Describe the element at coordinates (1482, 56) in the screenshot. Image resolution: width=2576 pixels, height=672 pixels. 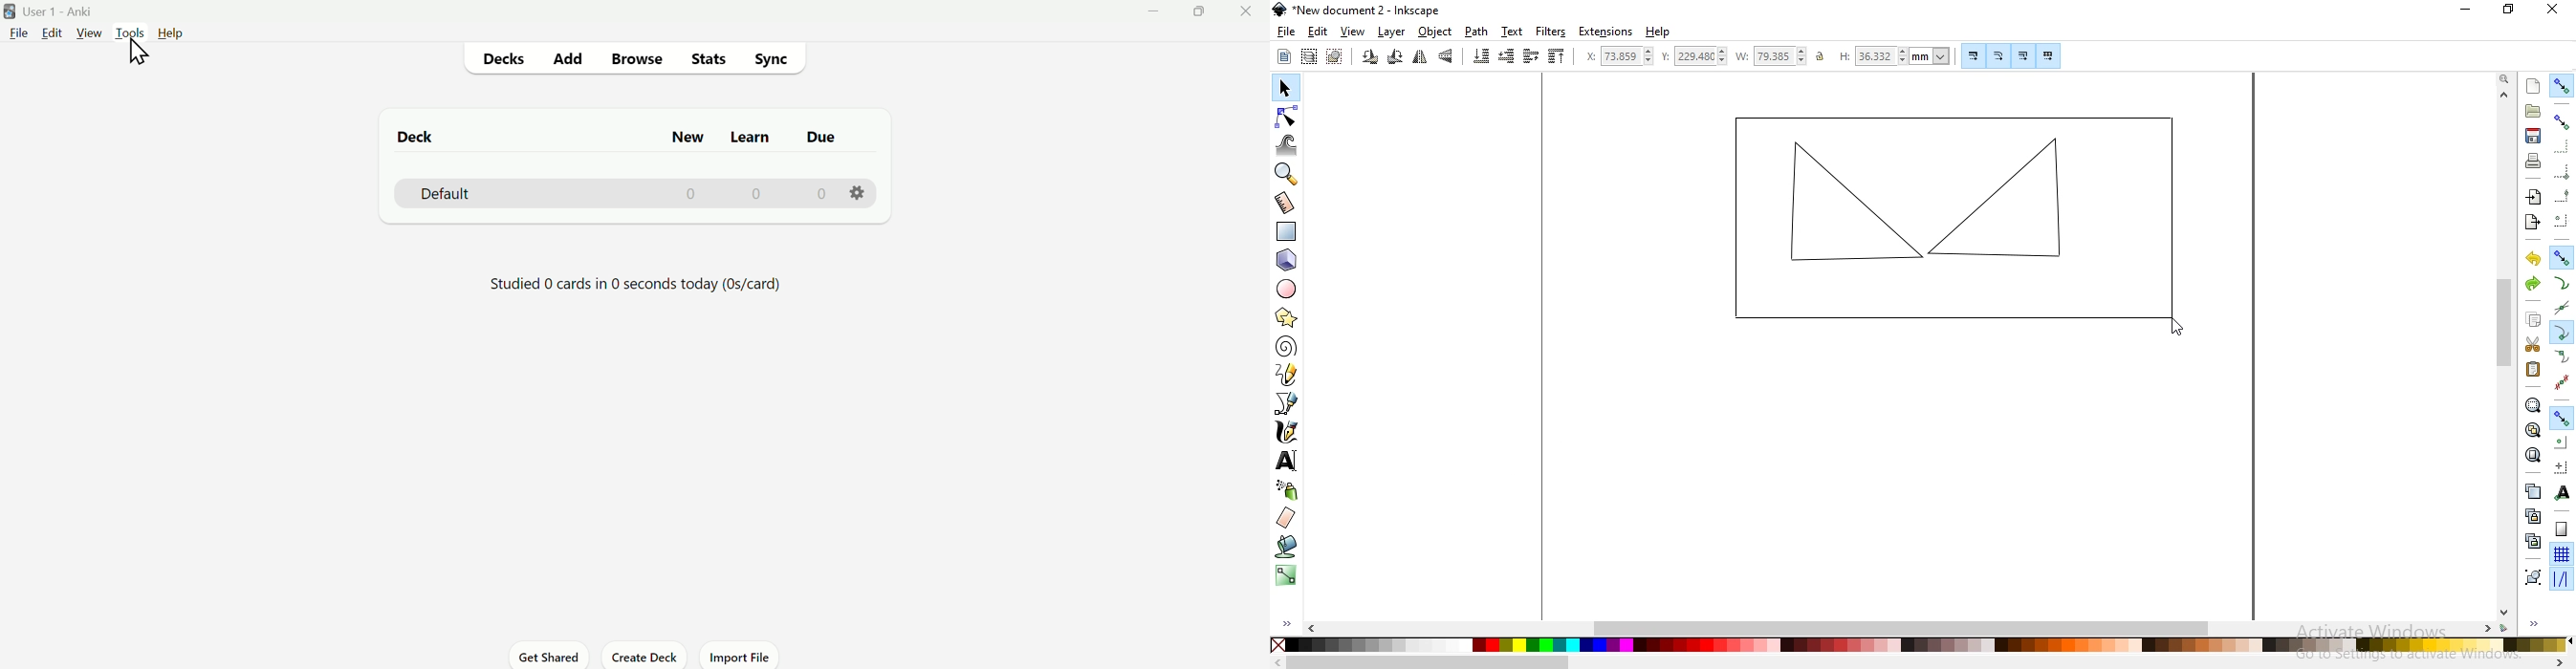
I see `lower selection to bottom` at that location.